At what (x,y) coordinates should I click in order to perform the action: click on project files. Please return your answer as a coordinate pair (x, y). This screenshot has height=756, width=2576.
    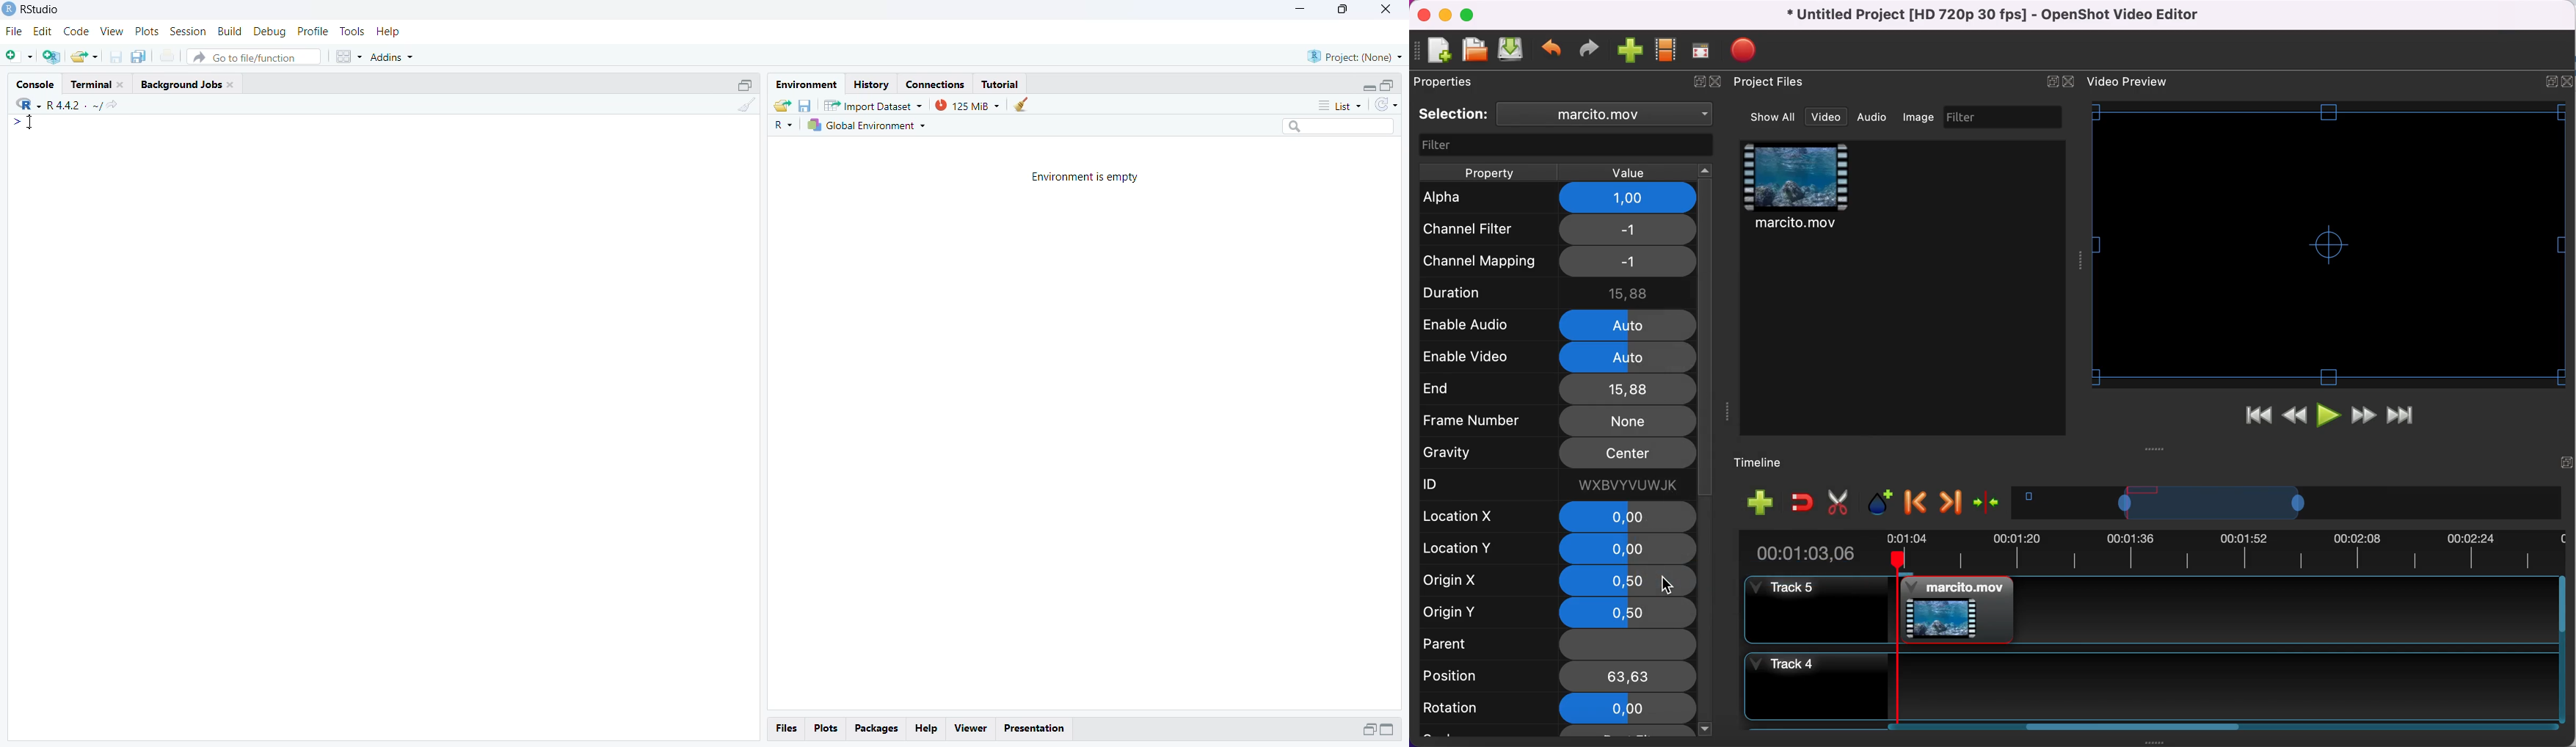
    Looking at the image, I should click on (1771, 82).